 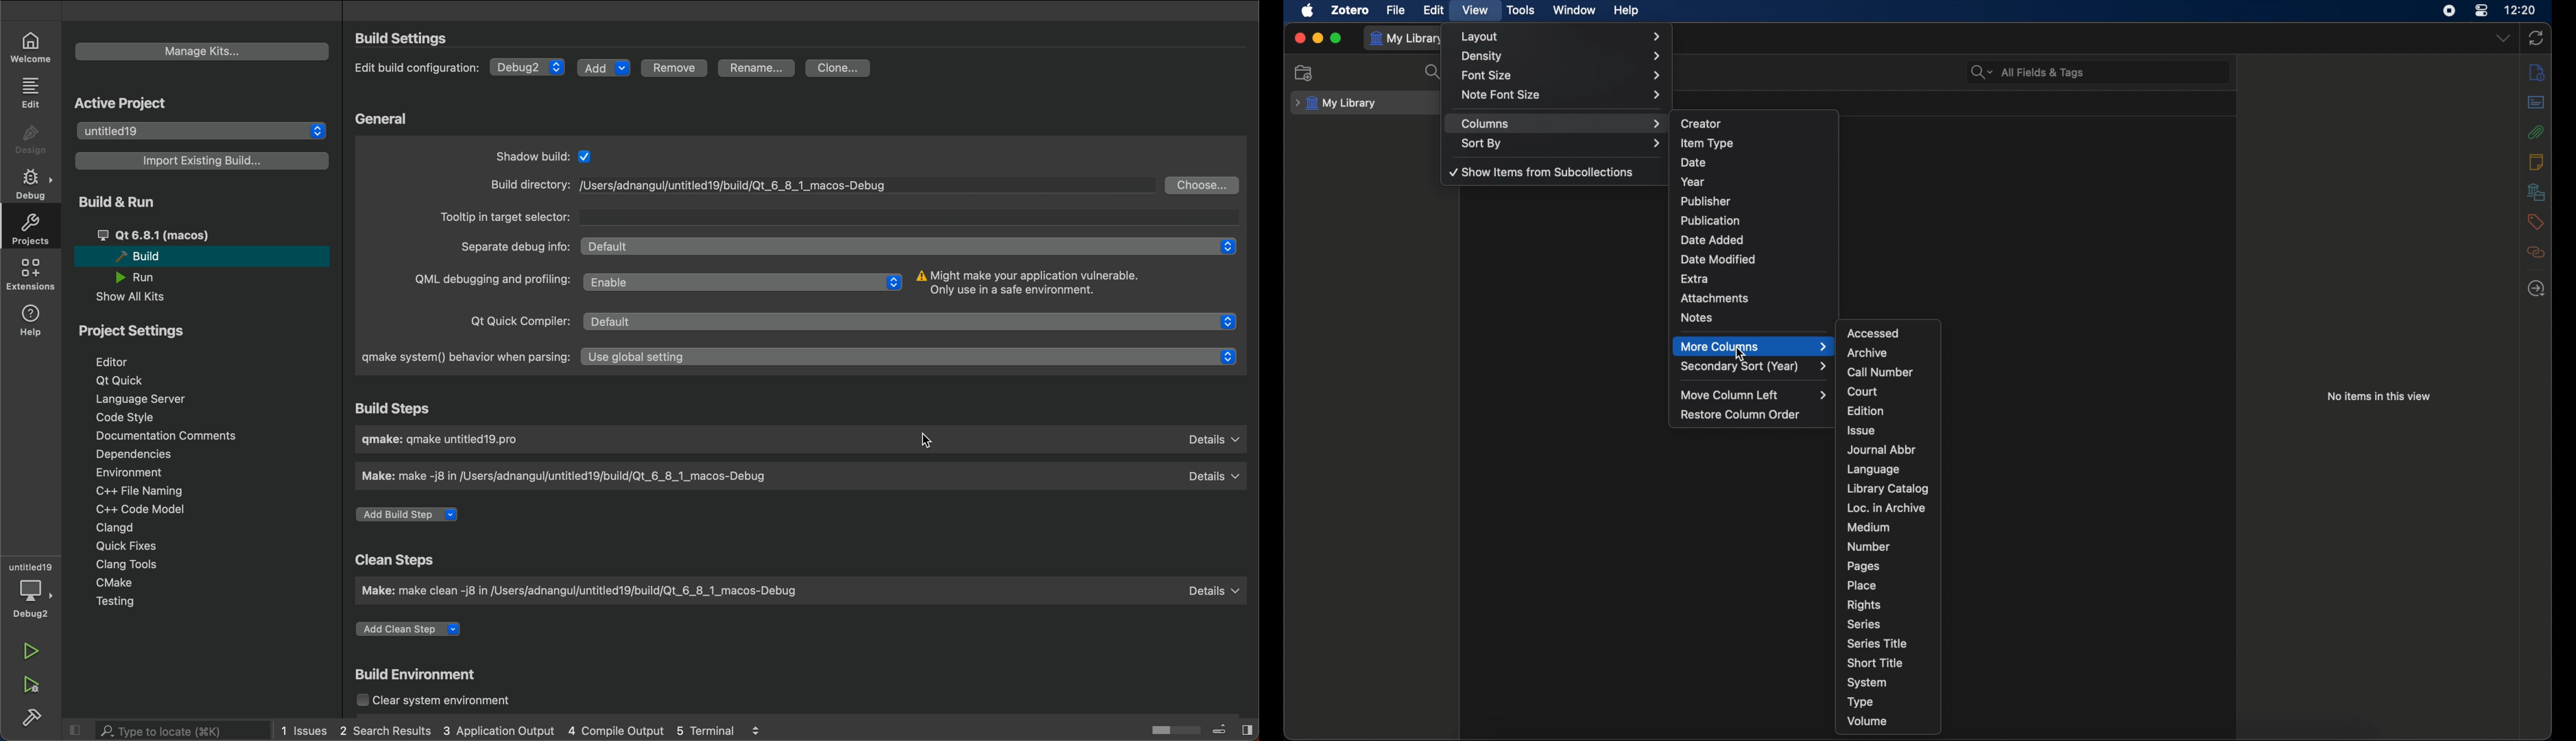 What do you see at coordinates (32, 716) in the screenshot?
I see `build` at bounding box center [32, 716].